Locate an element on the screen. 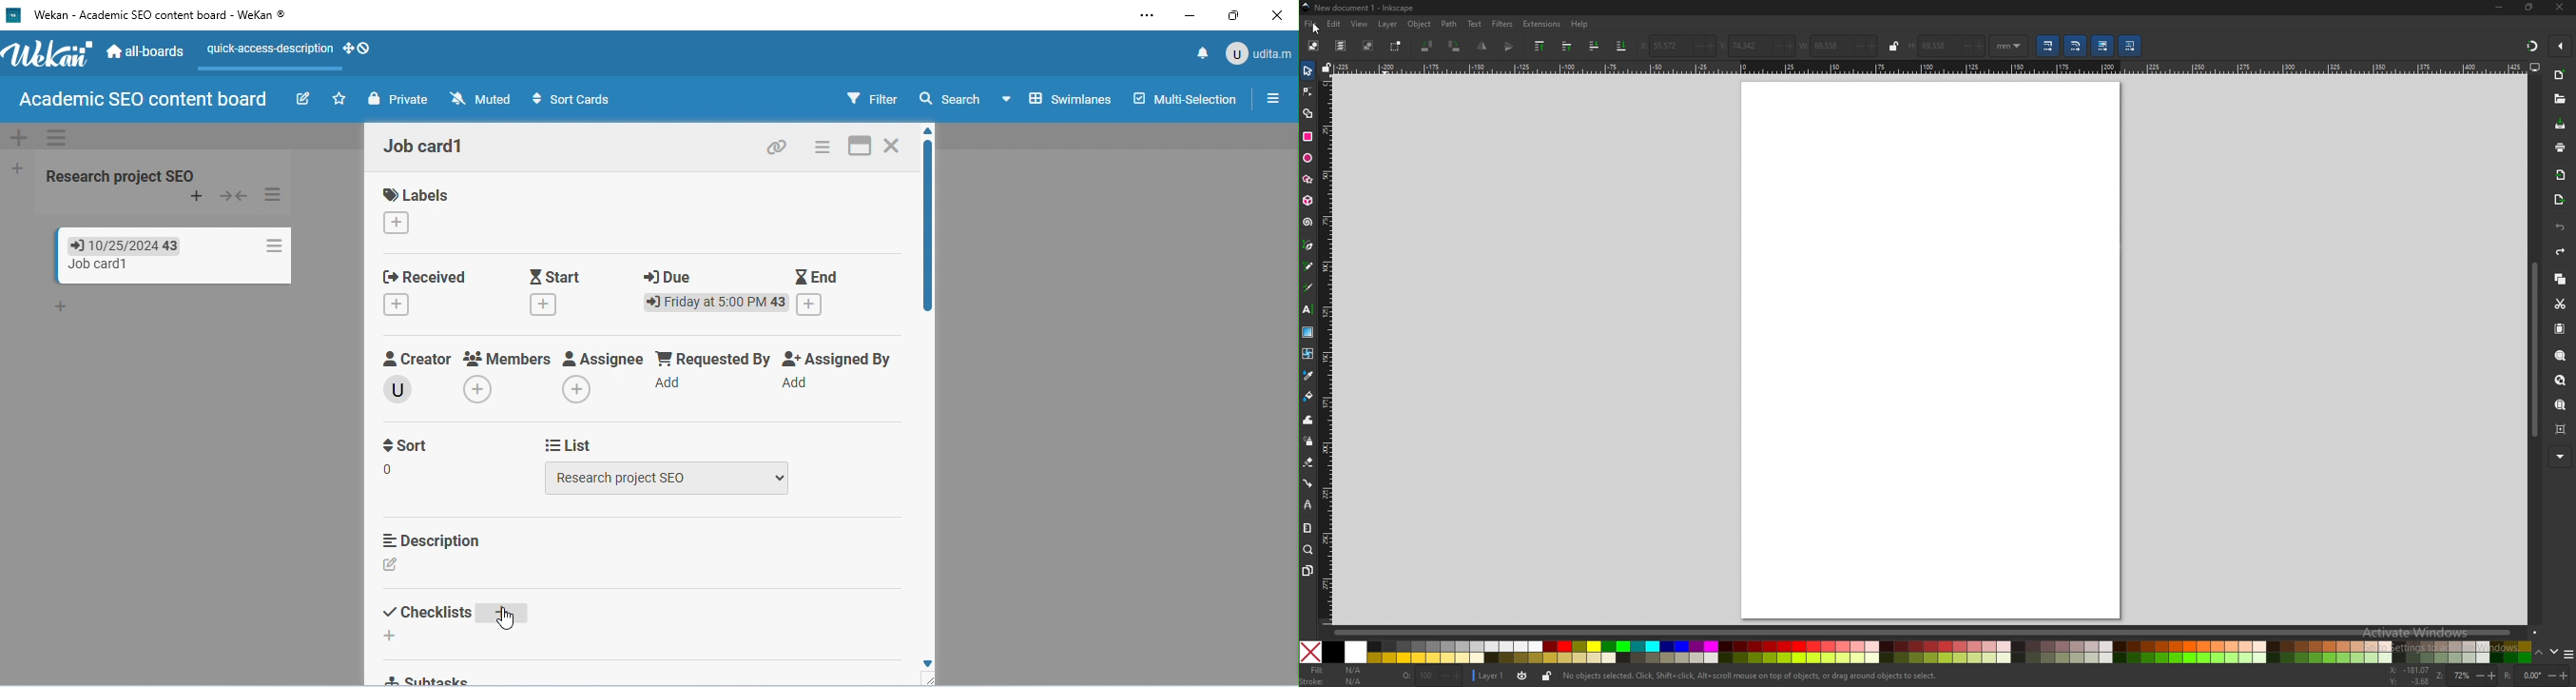 The height and width of the screenshot is (700, 2576). filter is located at coordinates (872, 98).